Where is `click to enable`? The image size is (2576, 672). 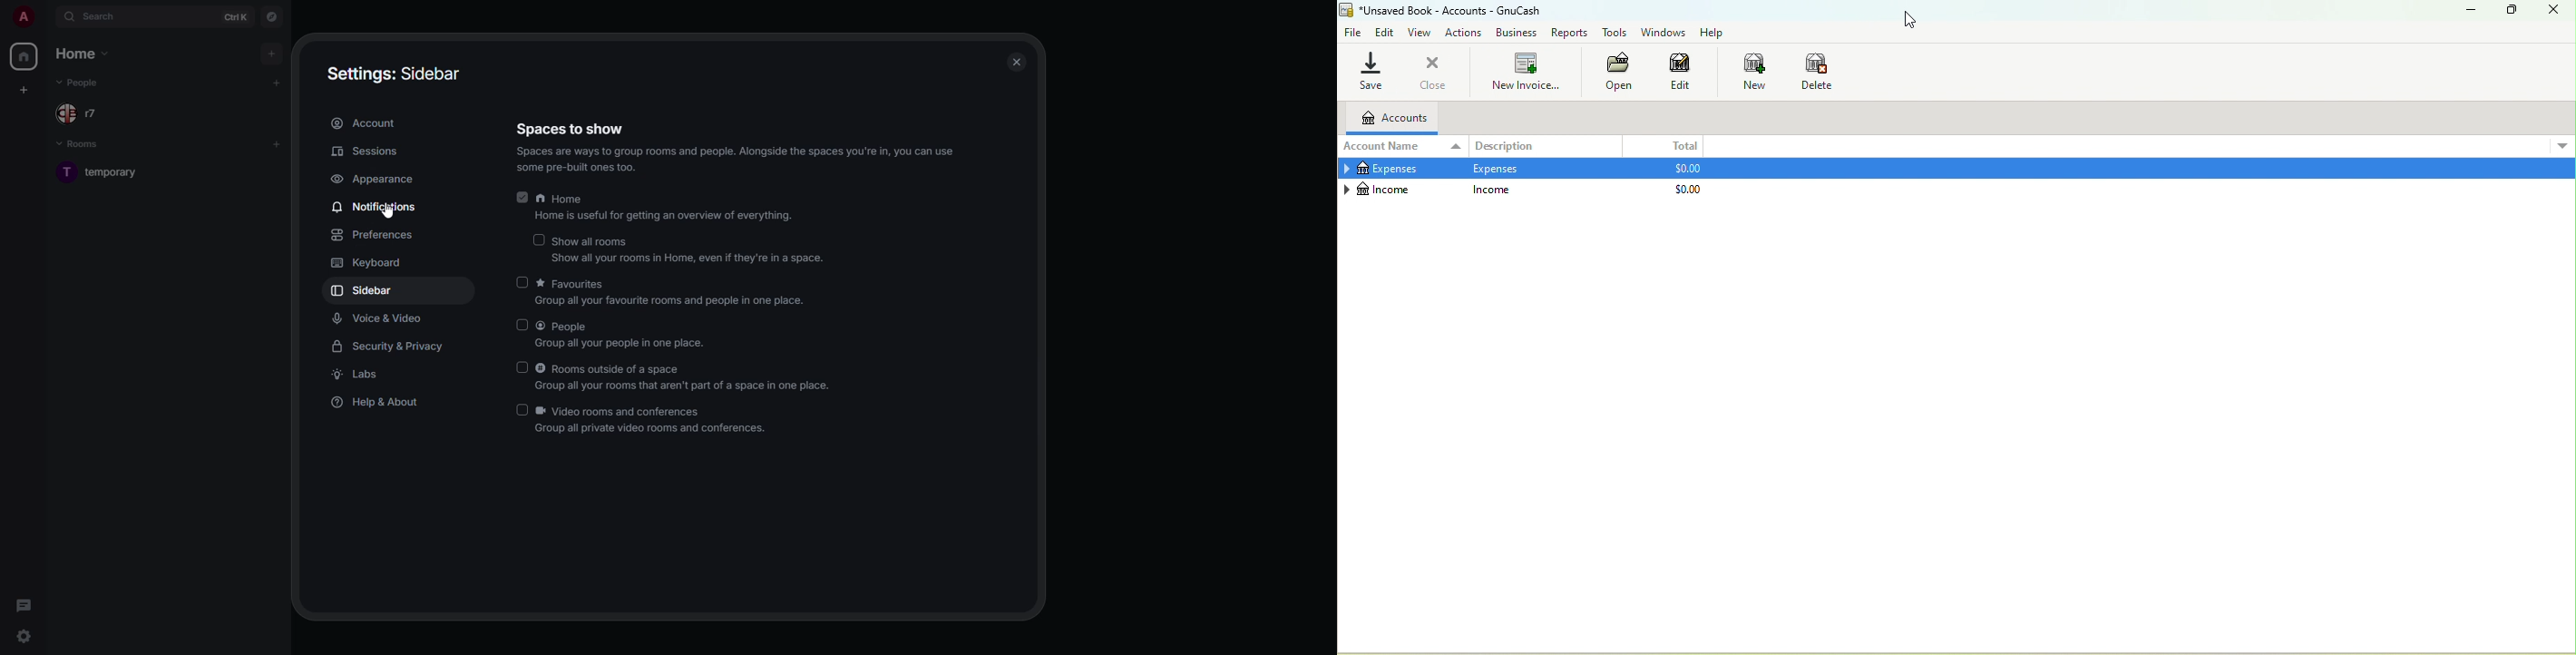
click to enable is located at coordinates (523, 283).